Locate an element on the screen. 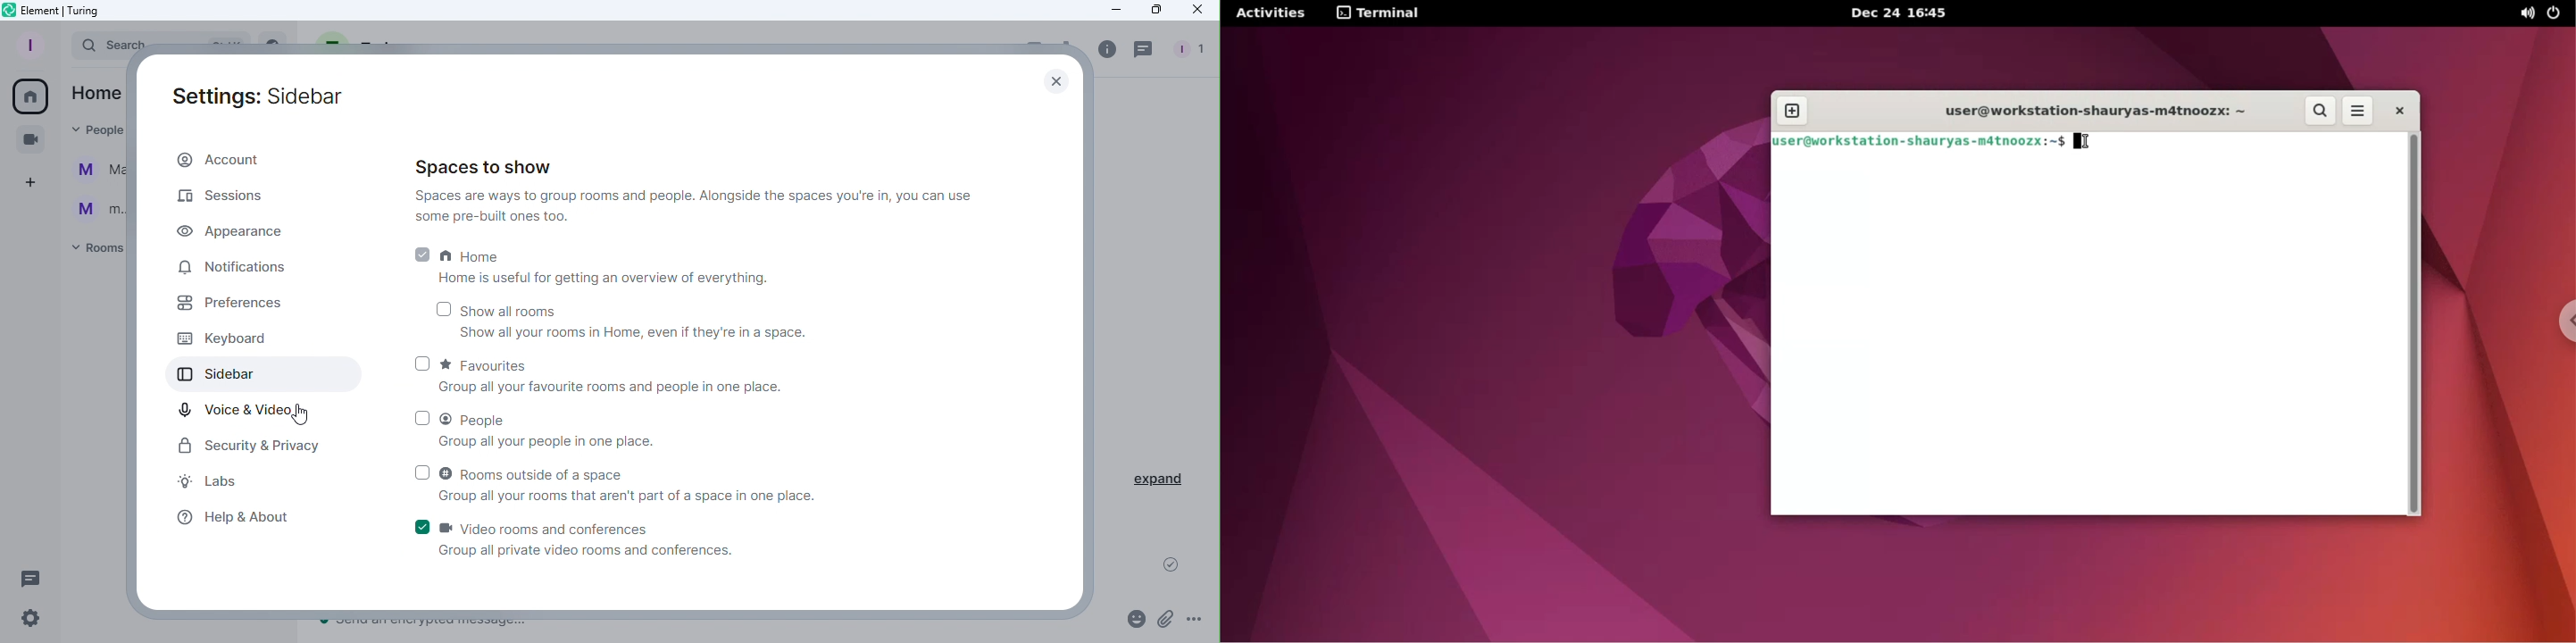 The image size is (2576, 644). Close is located at coordinates (1196, 12).